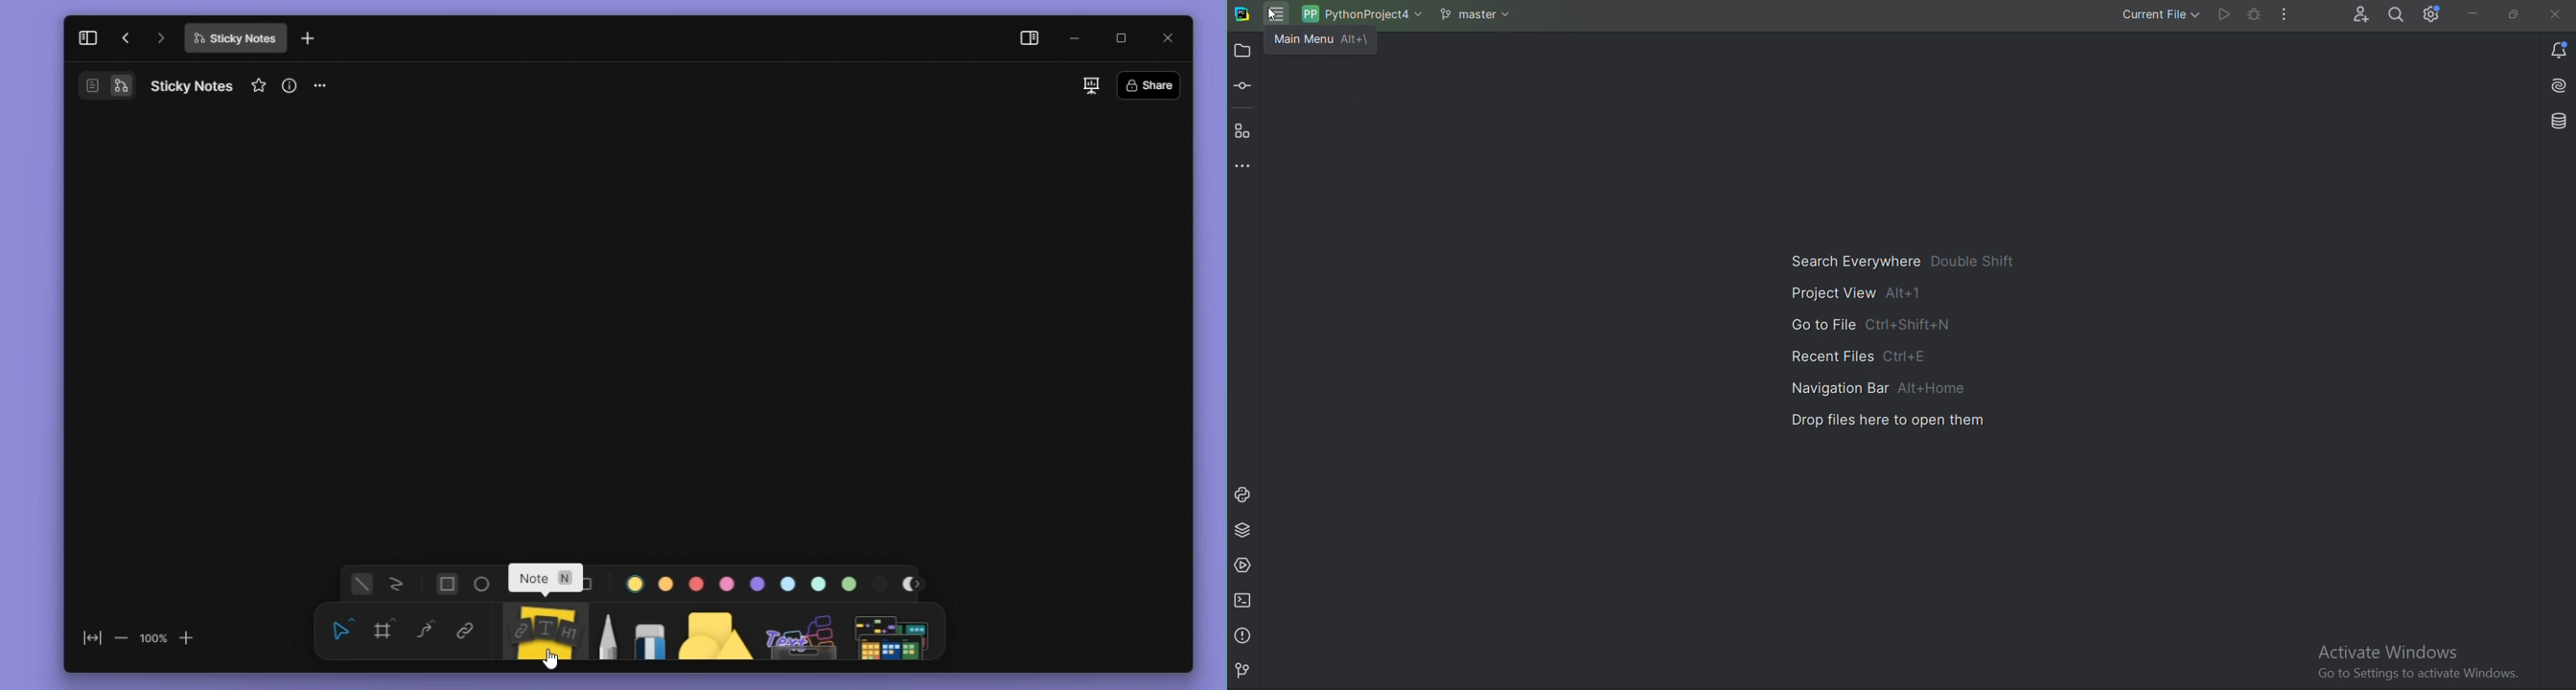 The image size is (2576, 700). Describe the element at coordinates (726, 585) in the screenshot. I see `color pallate` at that location.